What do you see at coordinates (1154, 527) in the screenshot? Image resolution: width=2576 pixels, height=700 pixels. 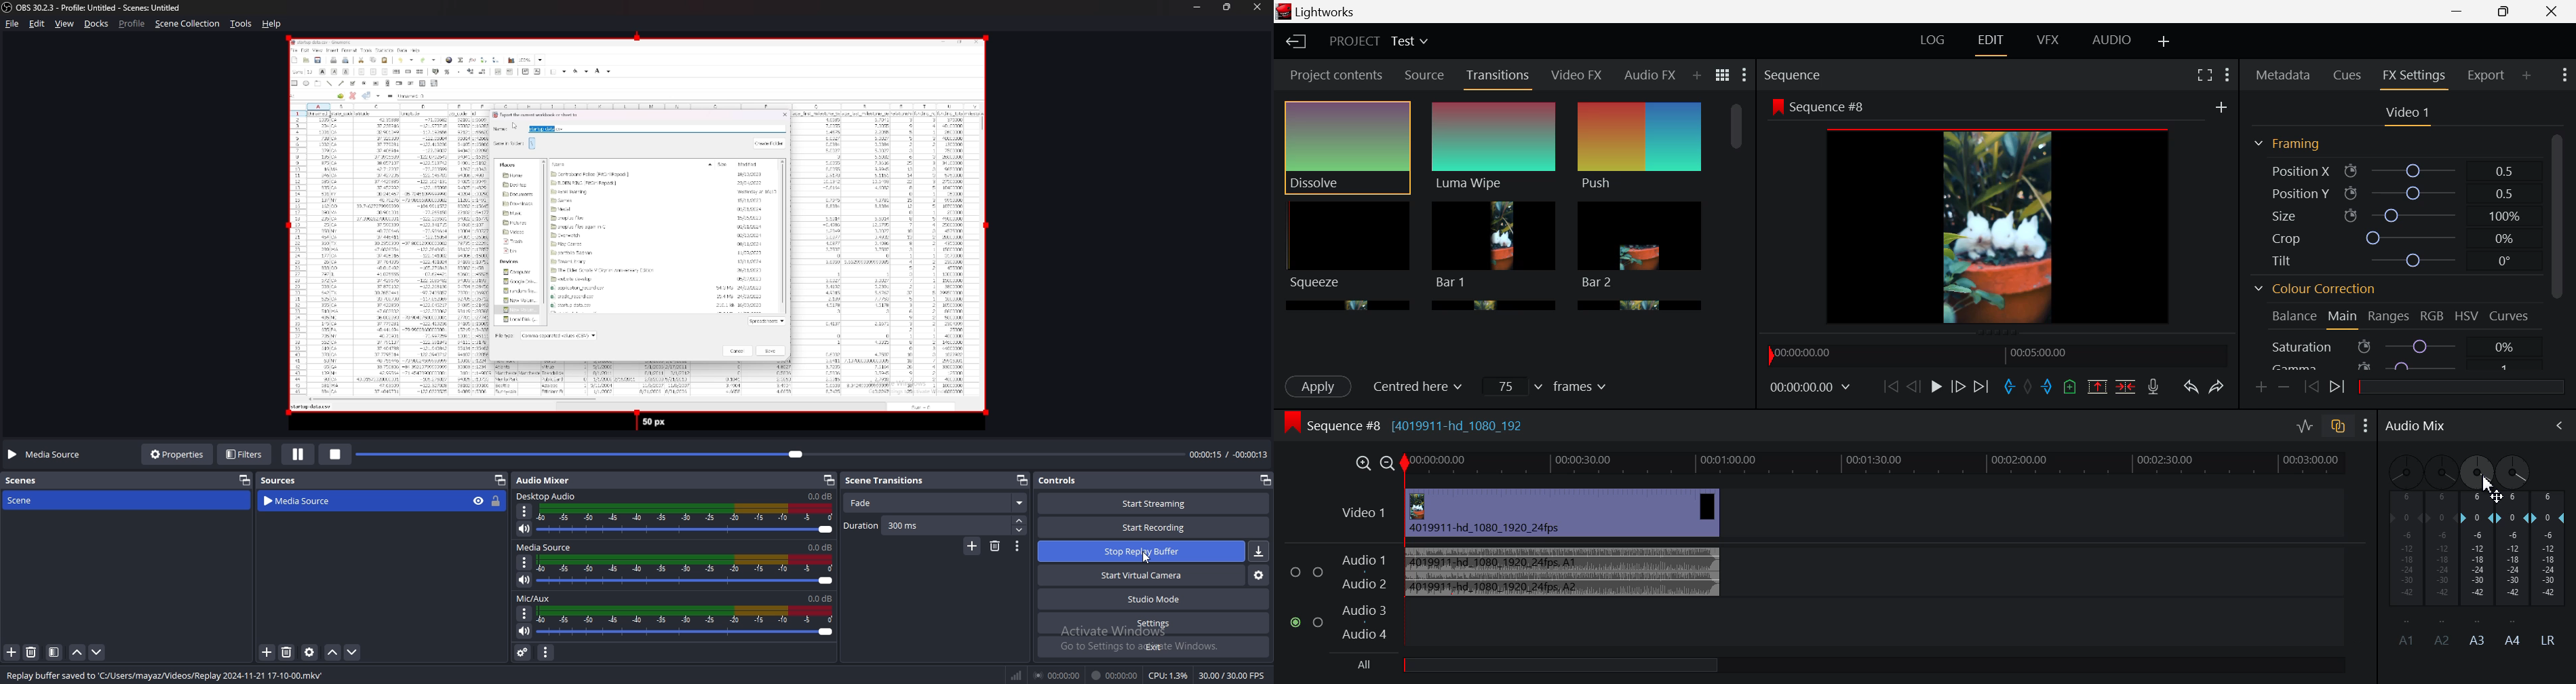 I see `start recording` at bounding box center [1154, 527].